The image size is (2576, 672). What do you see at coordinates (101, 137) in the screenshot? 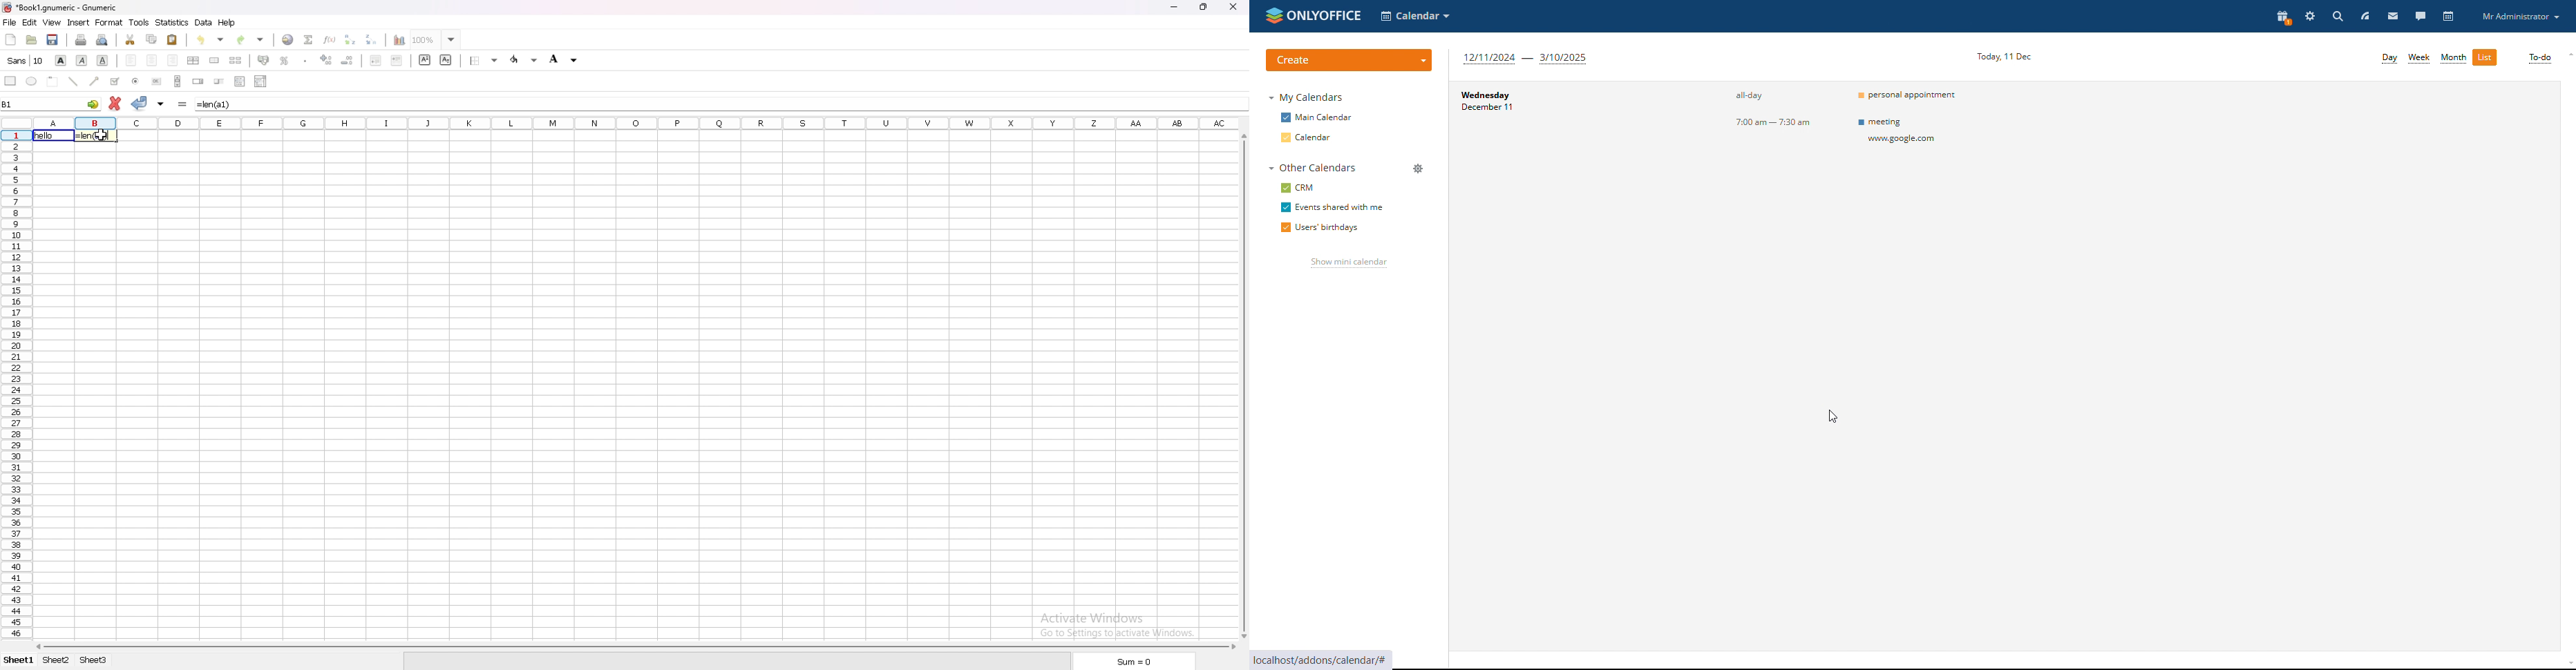
I see `cursor` at bounding box center [101, 137].